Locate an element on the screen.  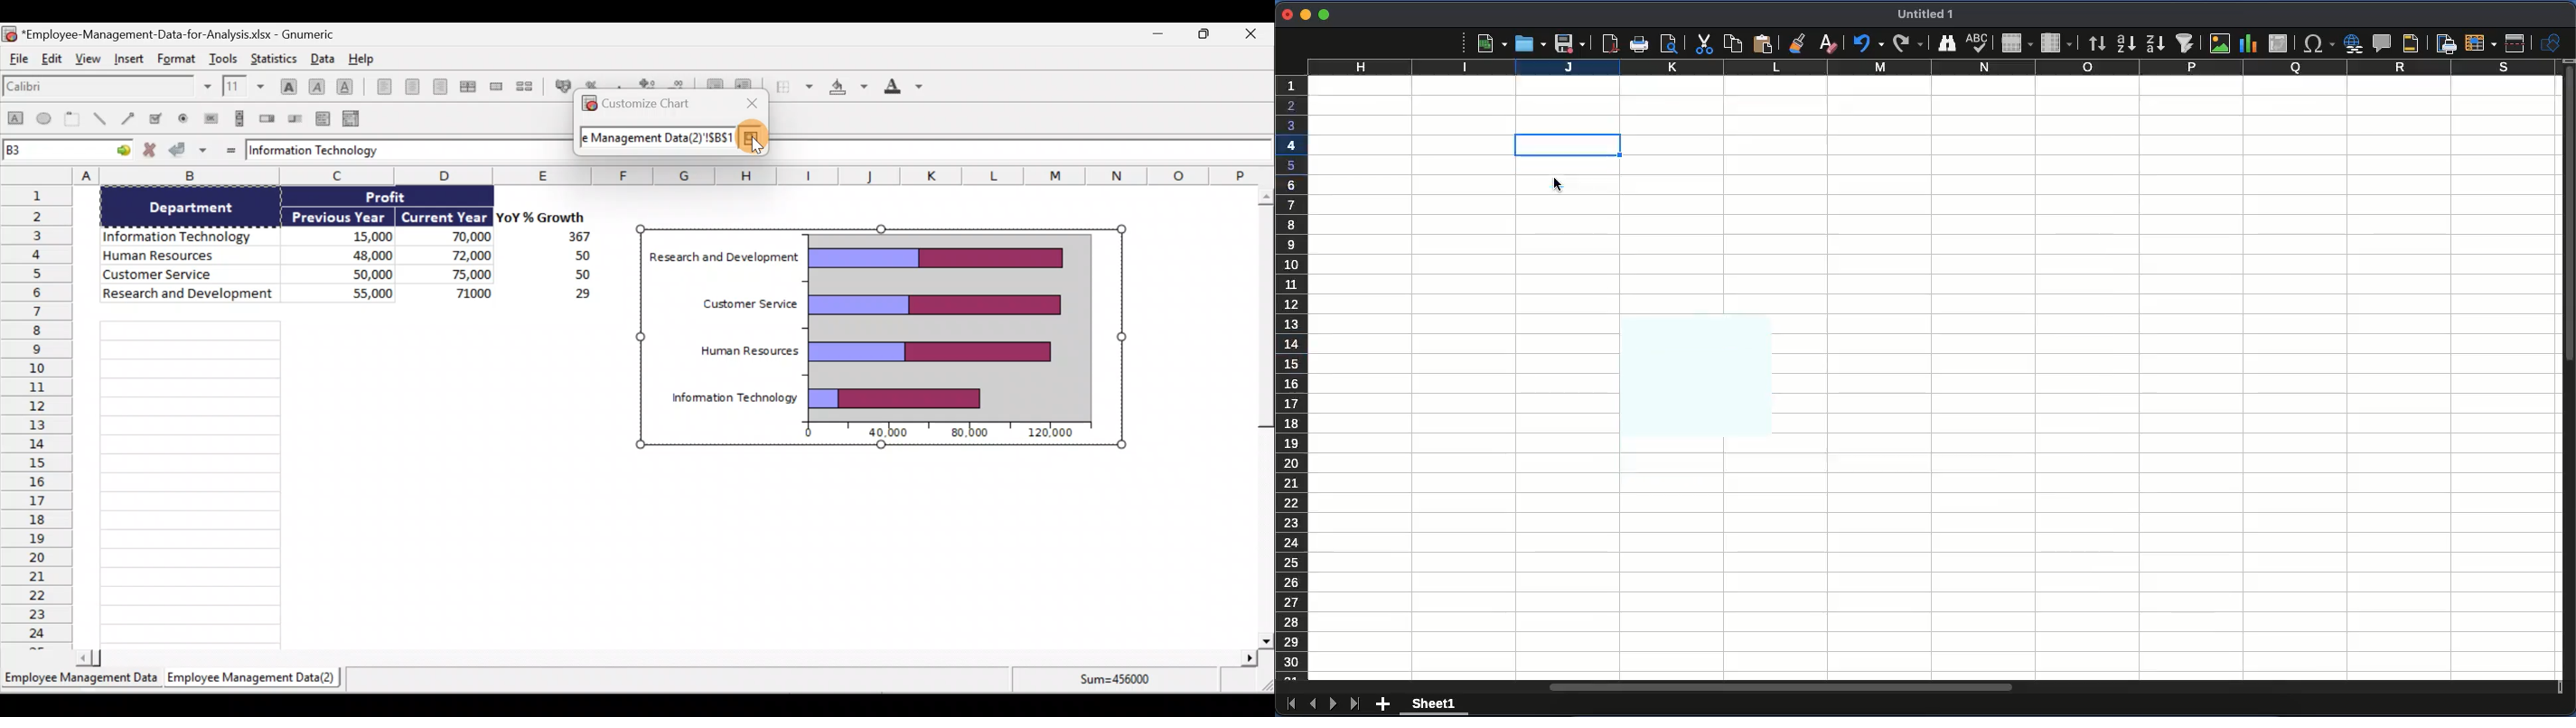
Create a frame is located at coordinates (72, 118).